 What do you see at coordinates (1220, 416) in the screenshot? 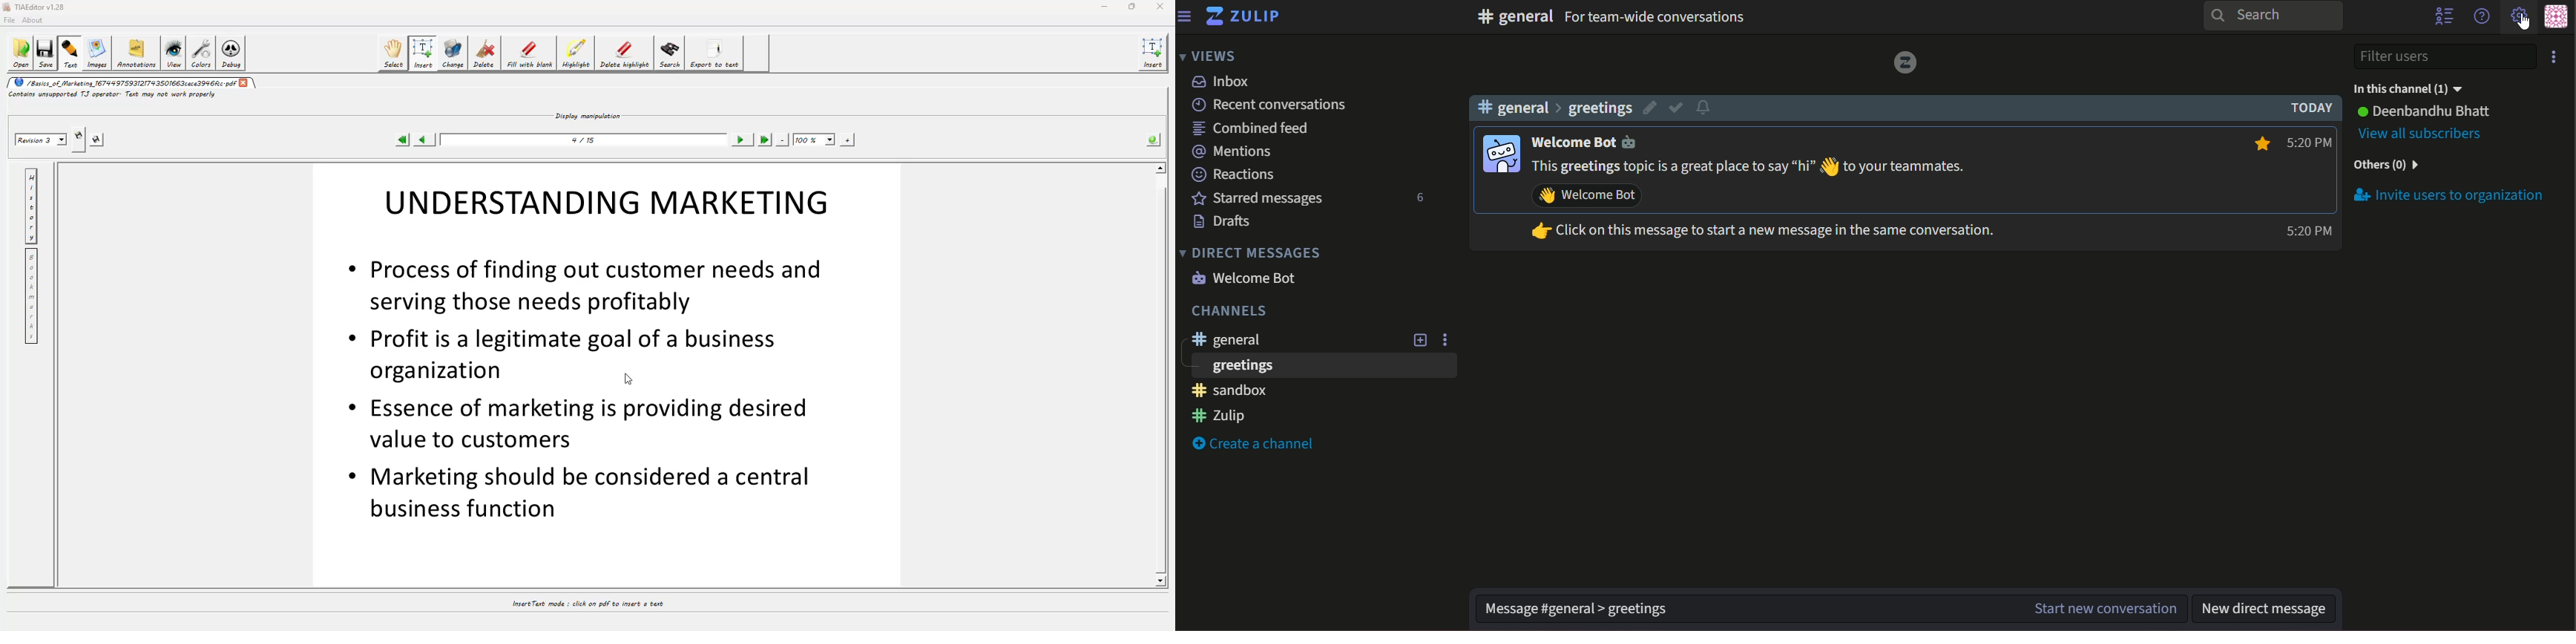
I see `zulip` at bounding box center [1220, 416].